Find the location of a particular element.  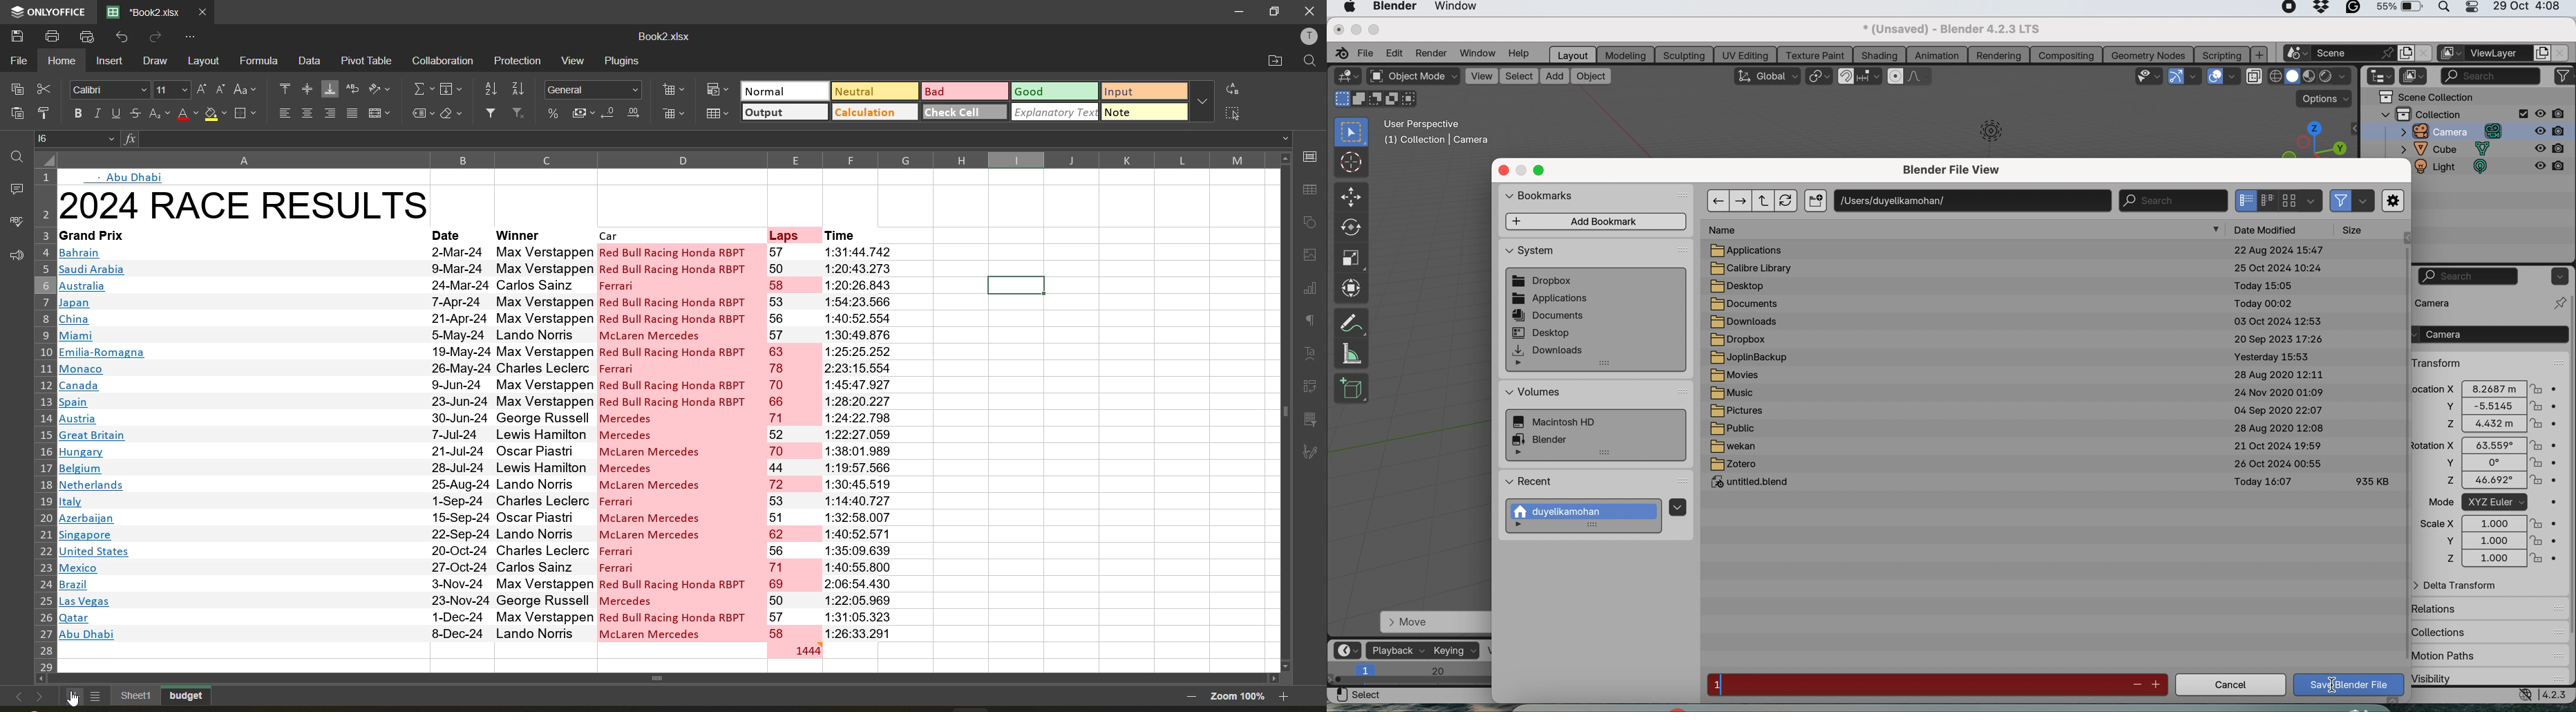

file is located at coordinates (17, 61).